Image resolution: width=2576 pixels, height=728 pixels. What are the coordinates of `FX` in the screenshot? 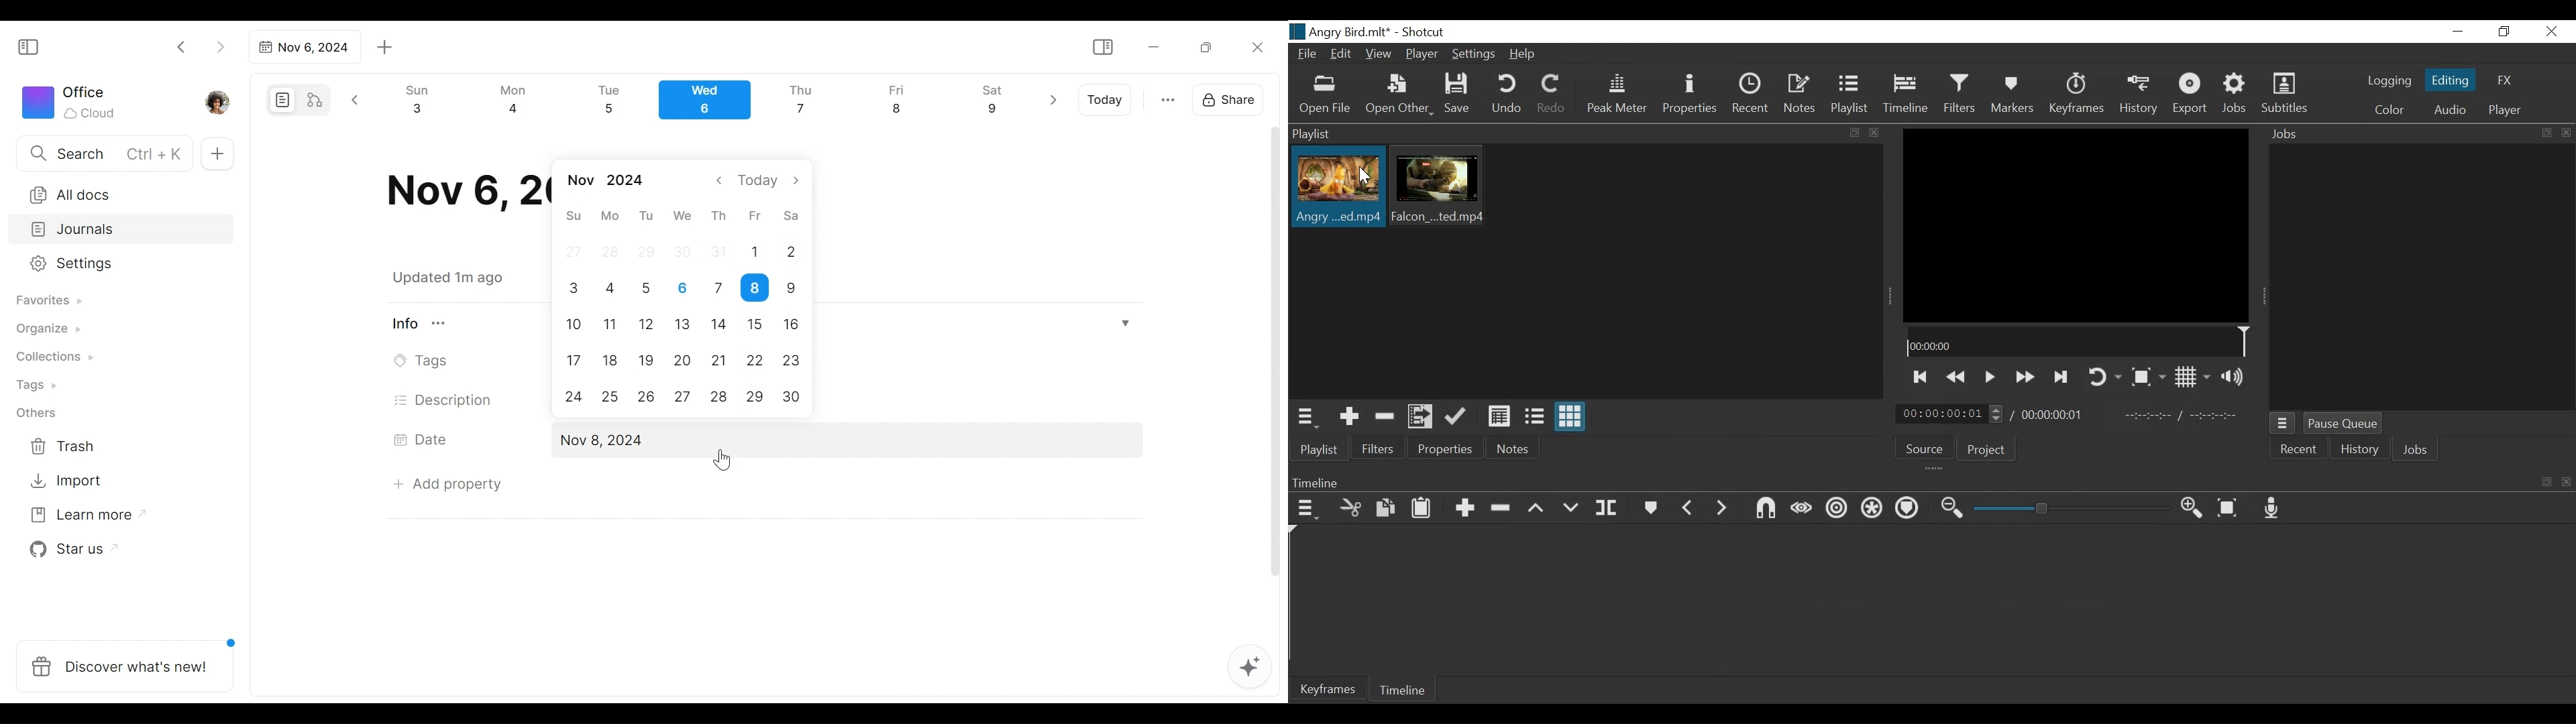 It's located at (2503, 80).